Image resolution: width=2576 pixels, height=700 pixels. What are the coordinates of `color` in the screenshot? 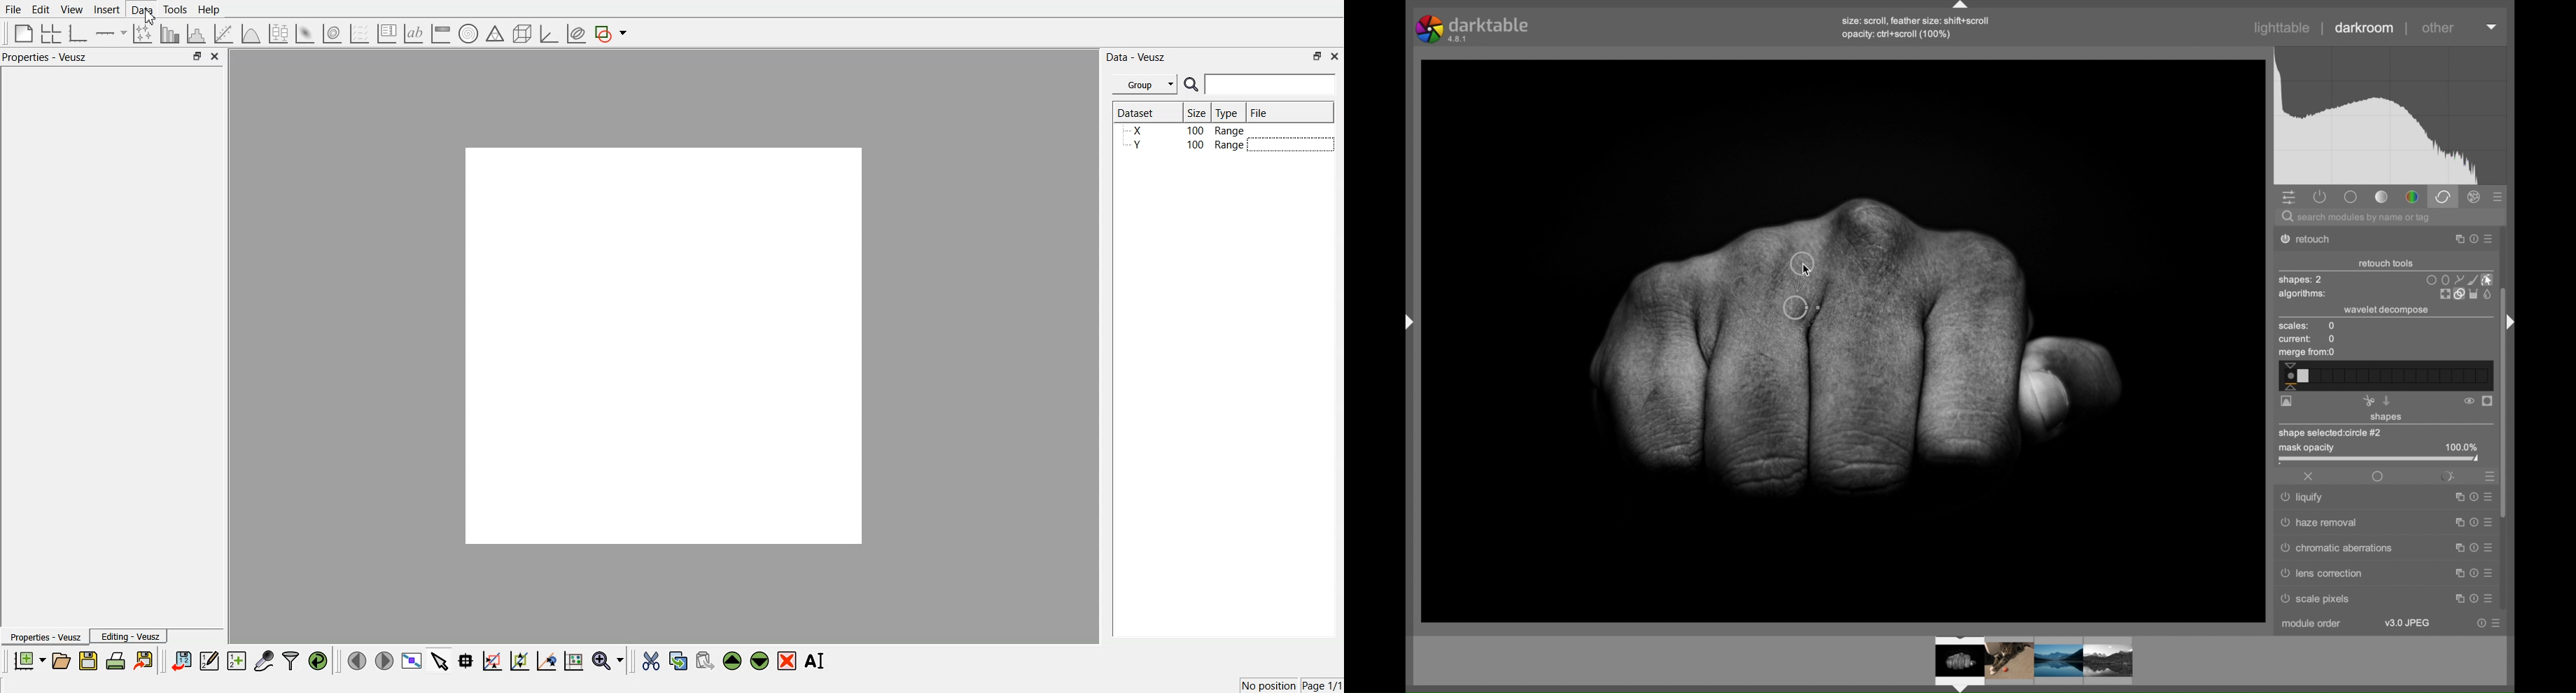 It's located at (2412, 198).